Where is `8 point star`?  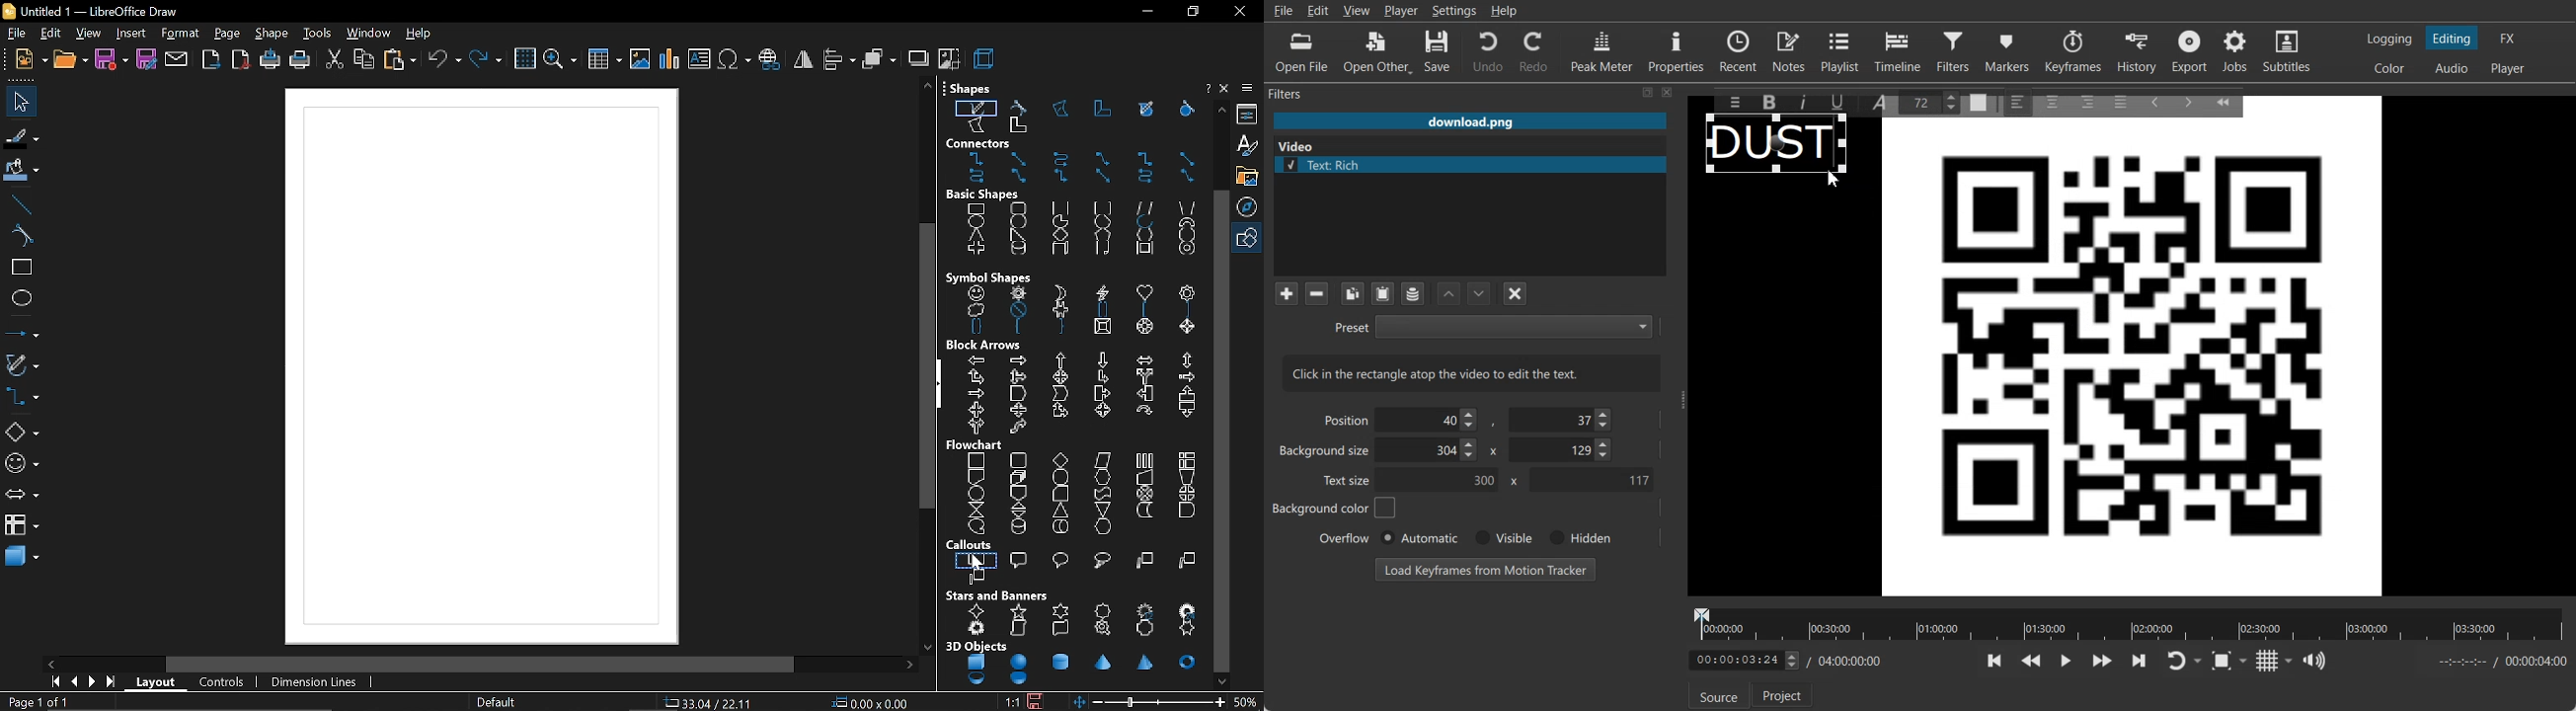 8 point star is located at coordinates (1103, 609).